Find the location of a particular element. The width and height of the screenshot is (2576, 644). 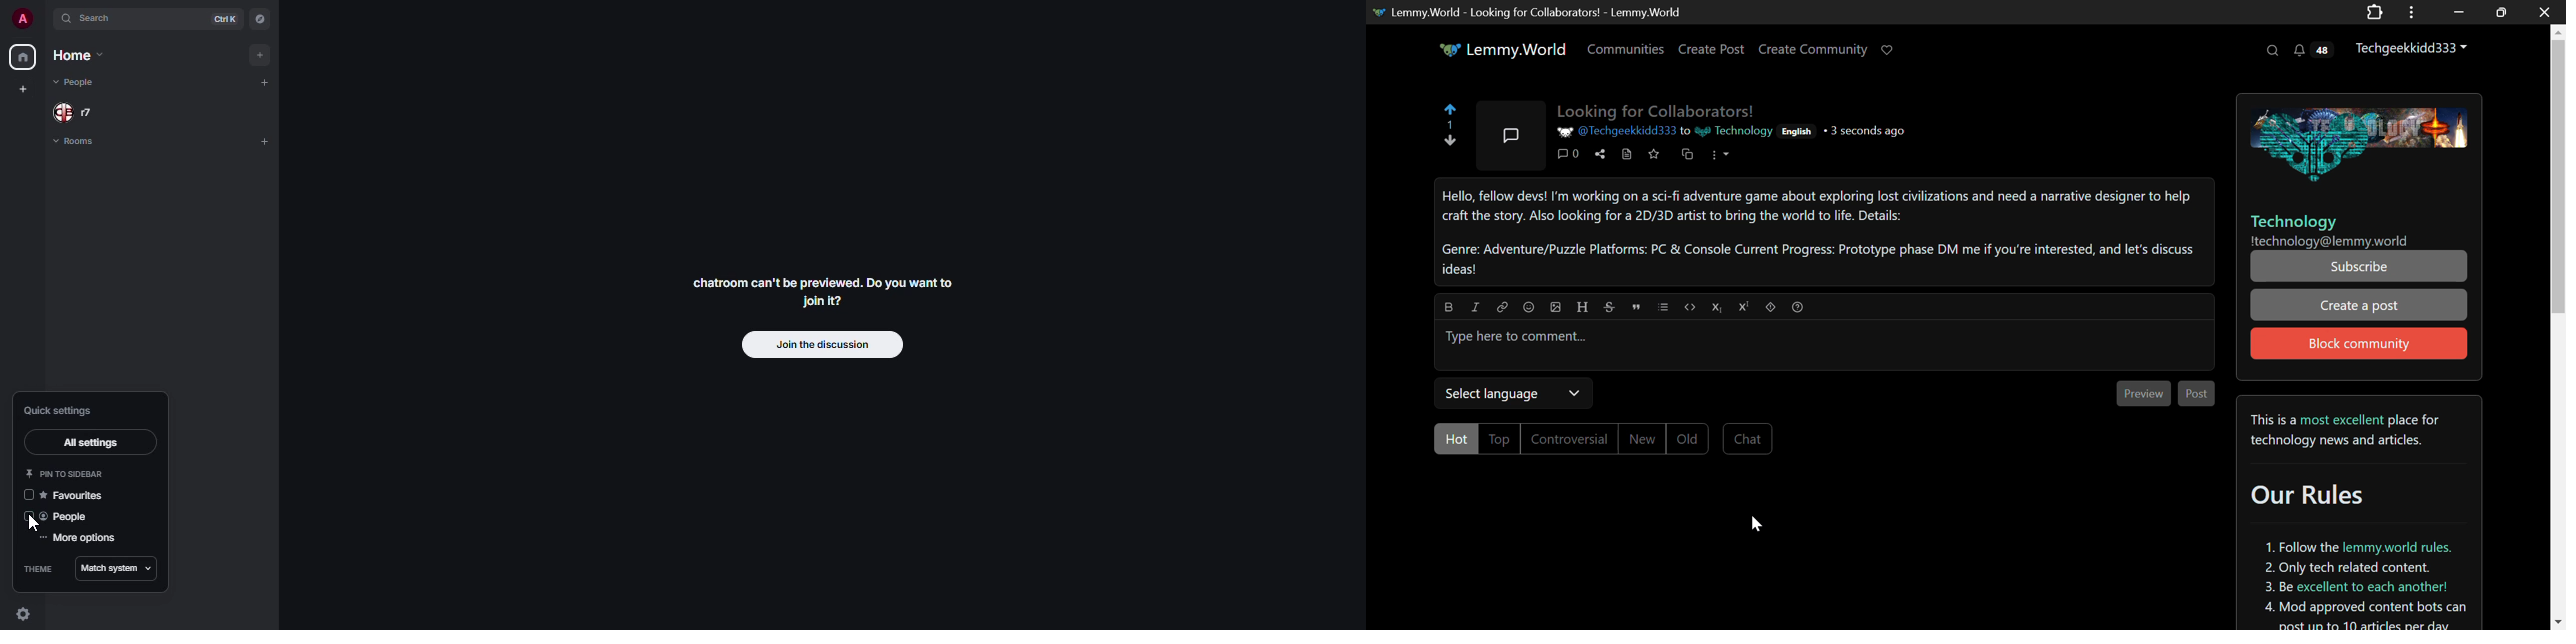

people is located at coordinates (69, 517).